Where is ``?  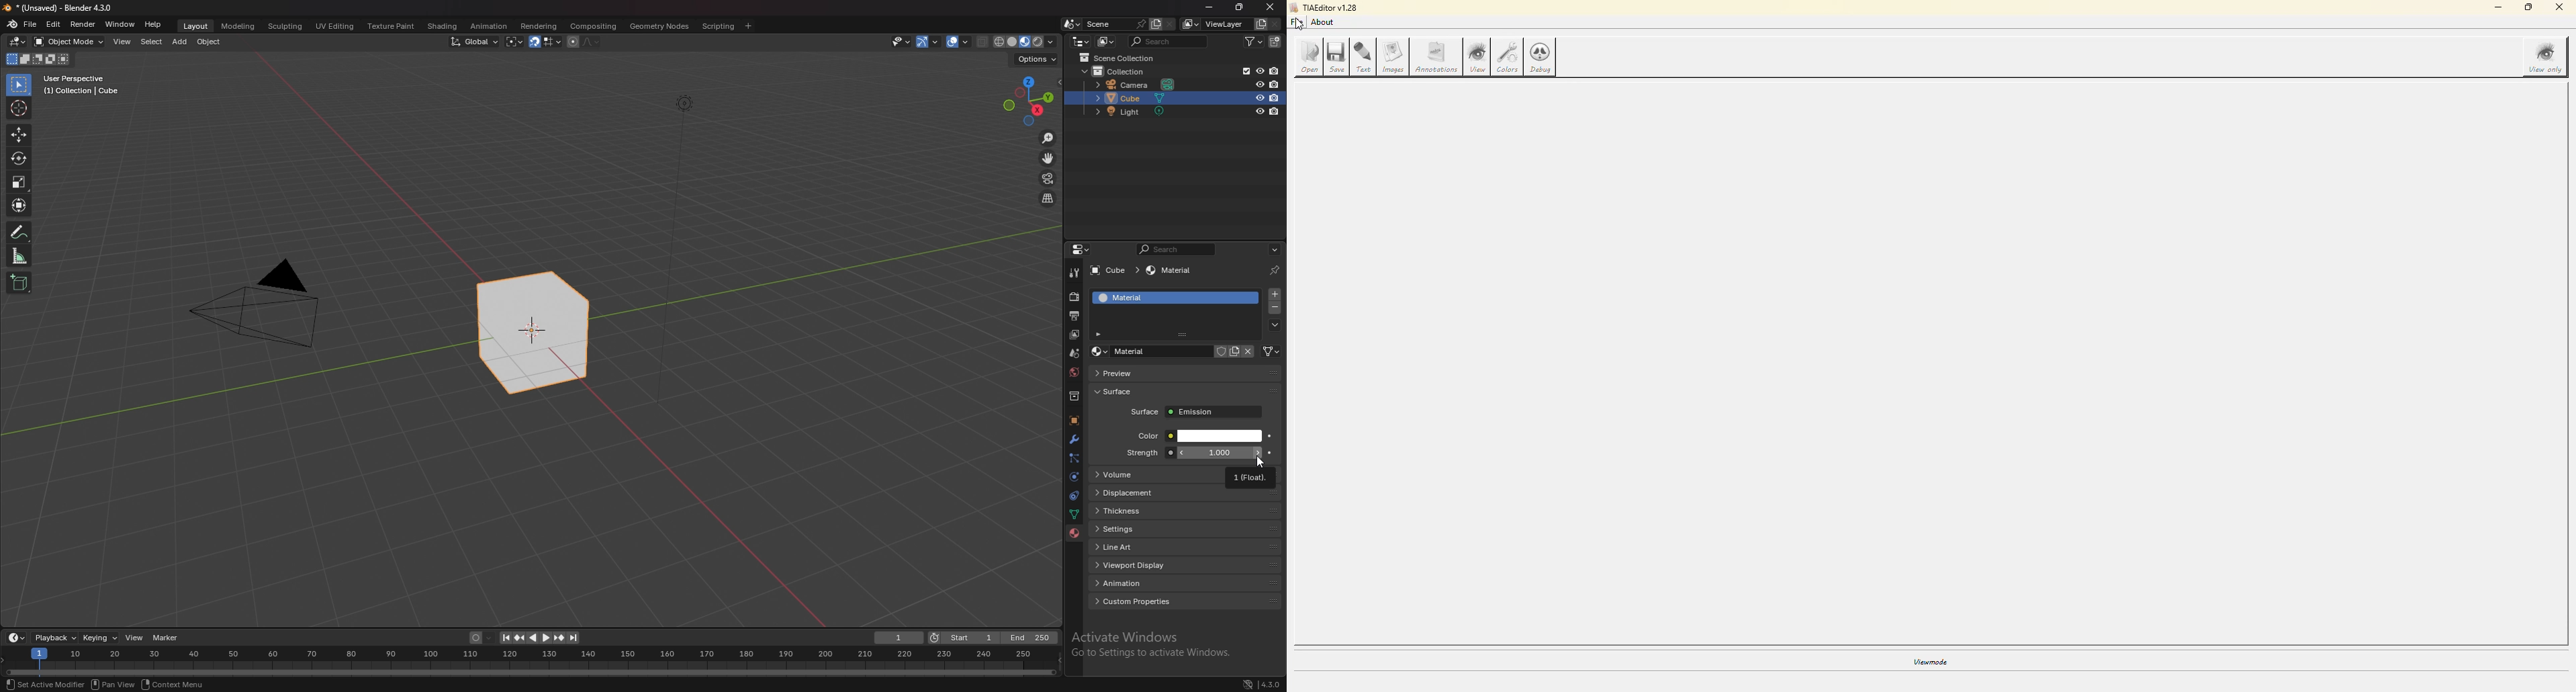
 is located at coordinates (1270, 683).